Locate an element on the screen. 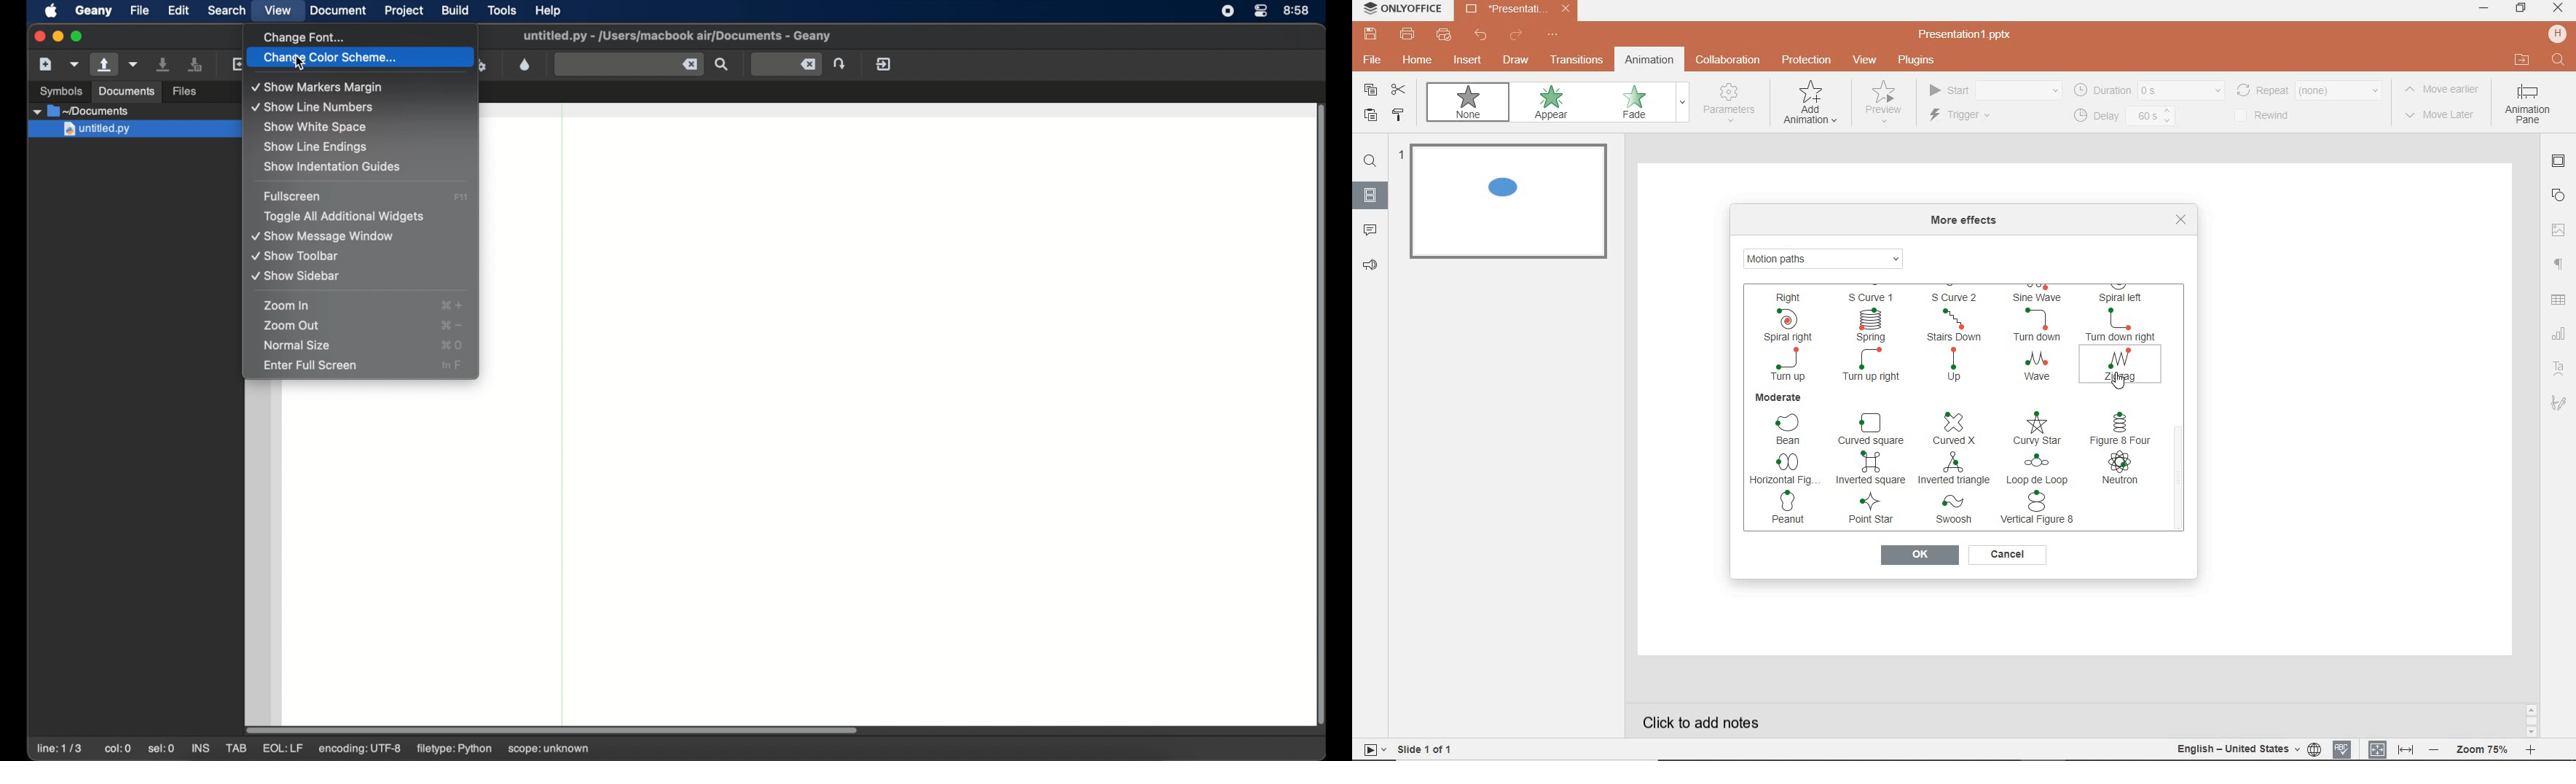 The image size is (2576, 784). CANCEL is located at coordinates (2008, 555).